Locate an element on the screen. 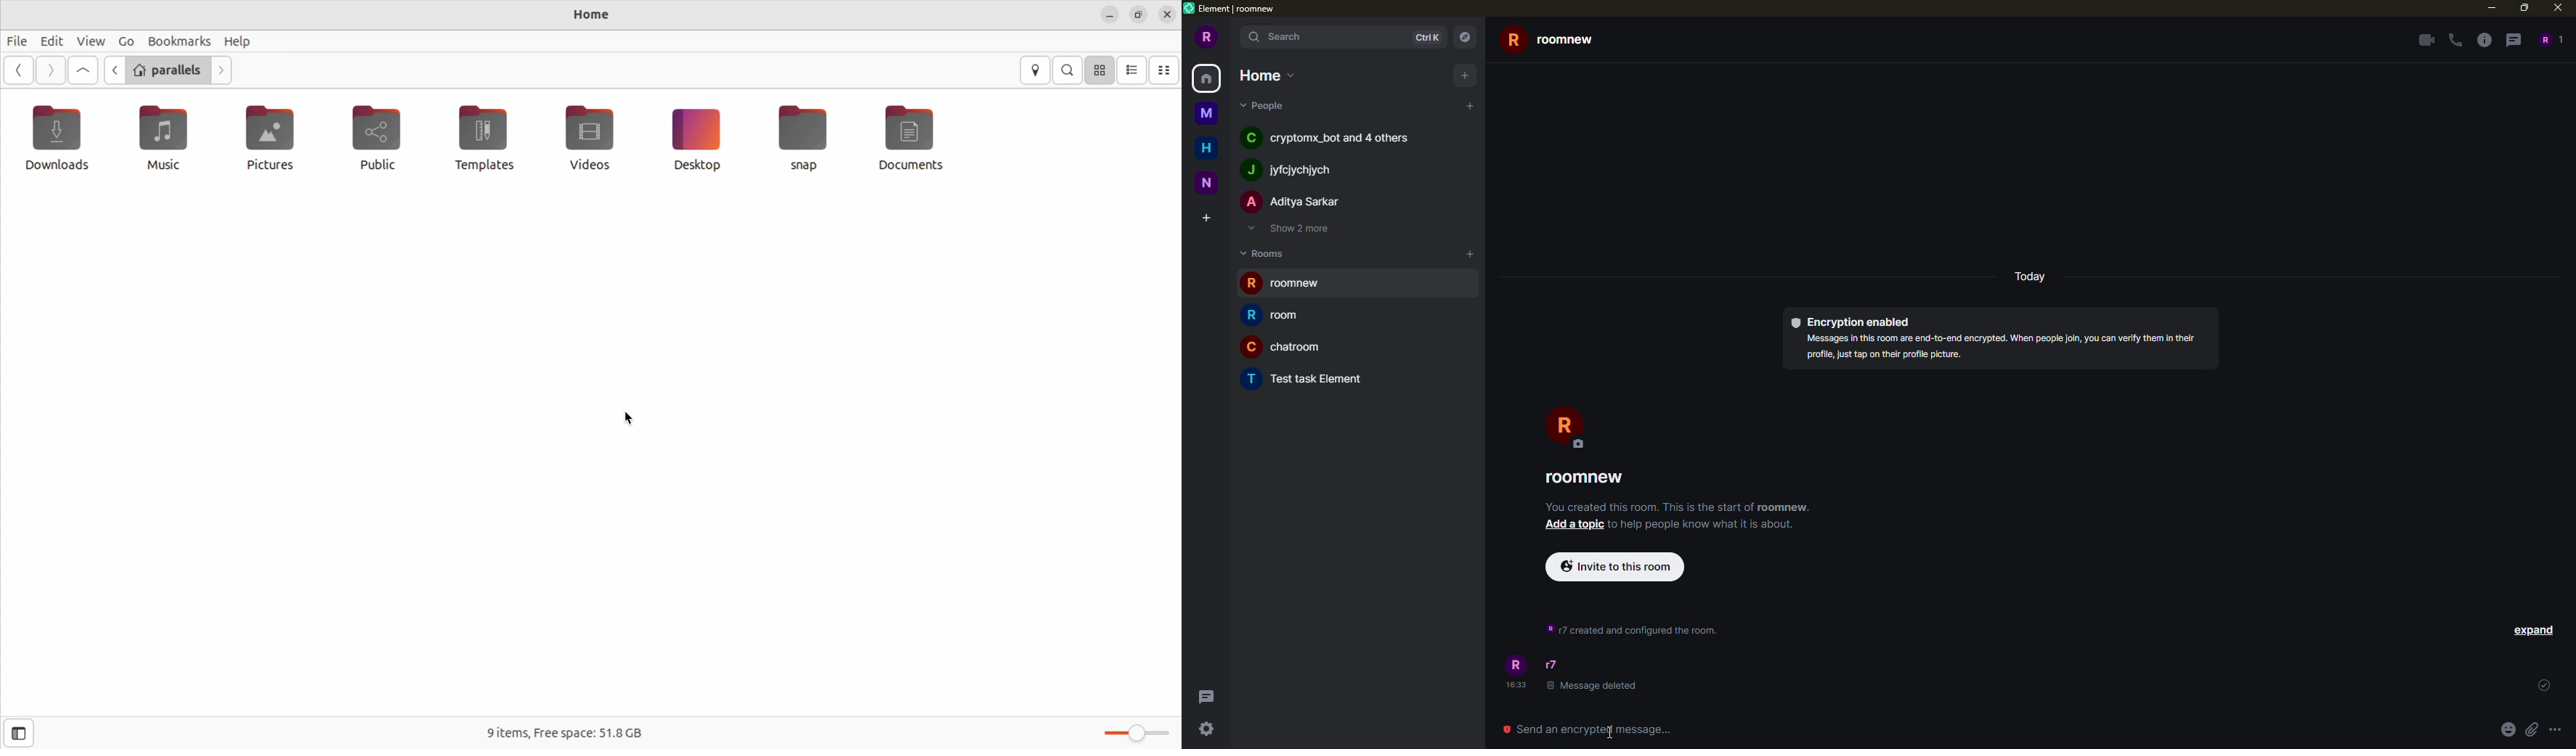  info is located at coordinates (1680, 507).